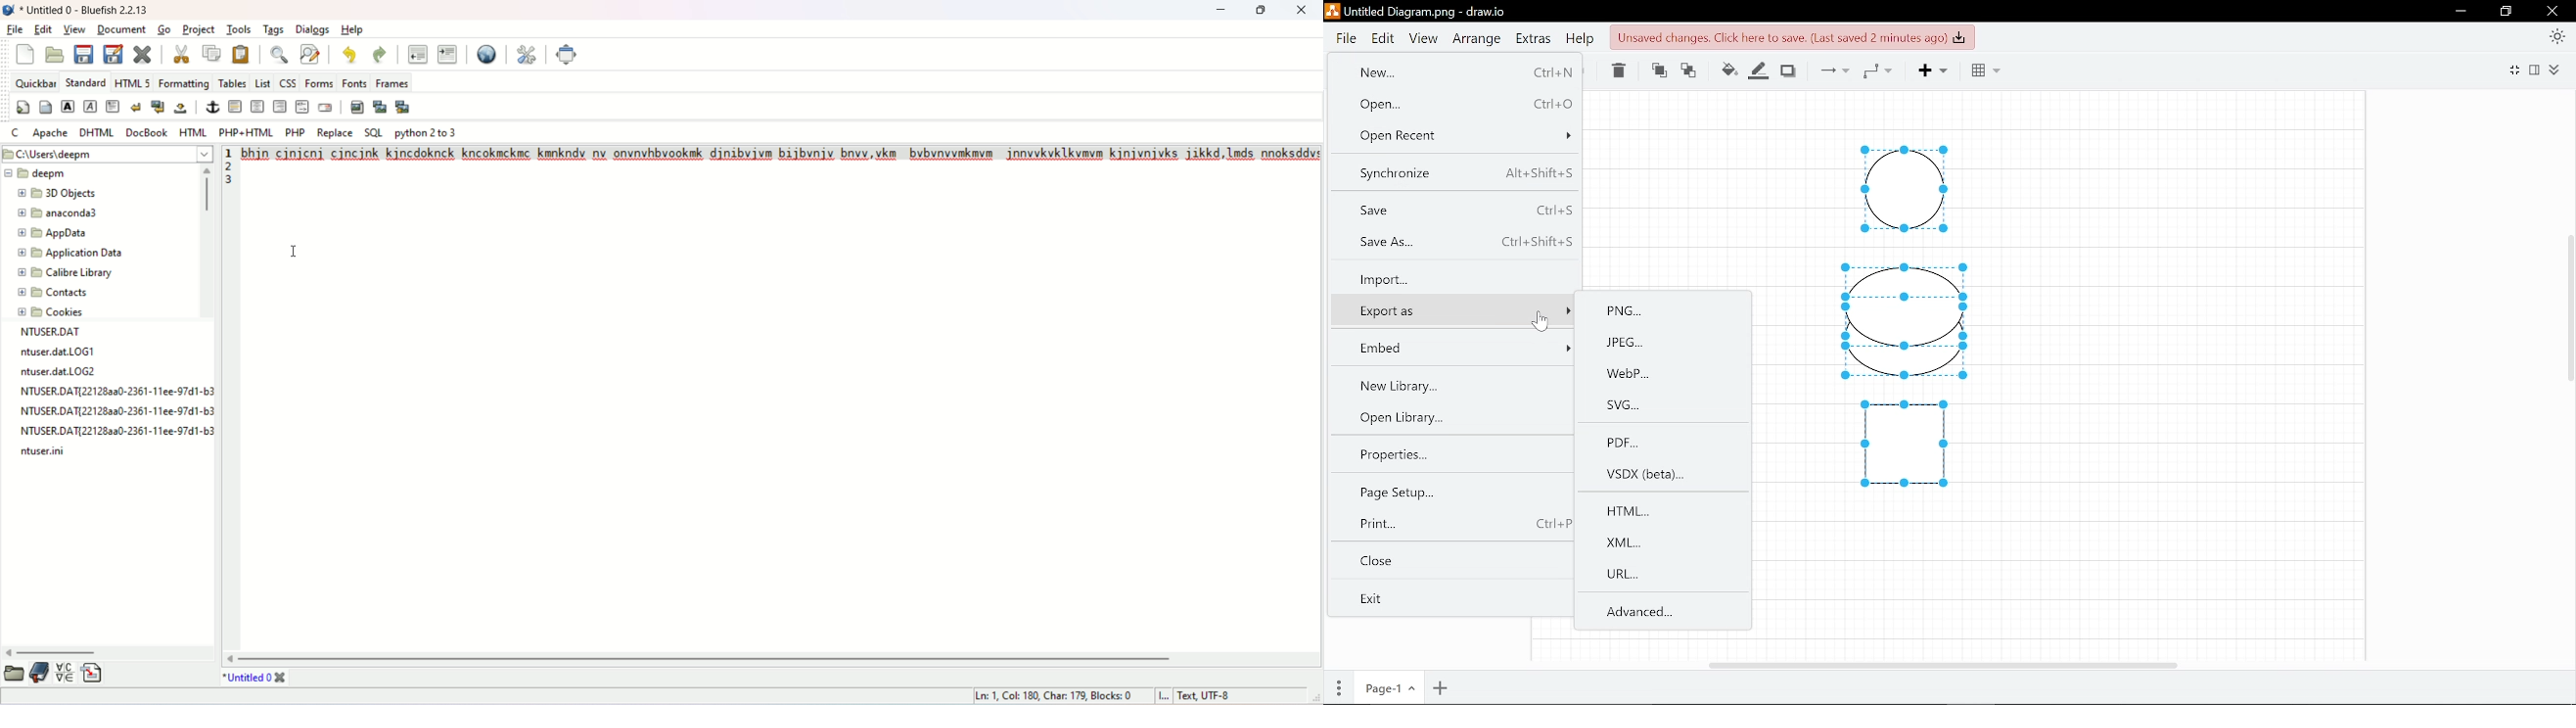 This screenshot has height=728, width=2576. Describe the element at coordinates (1942, 664) in the screenshot. I see `Horizomtal cursor` at that location.